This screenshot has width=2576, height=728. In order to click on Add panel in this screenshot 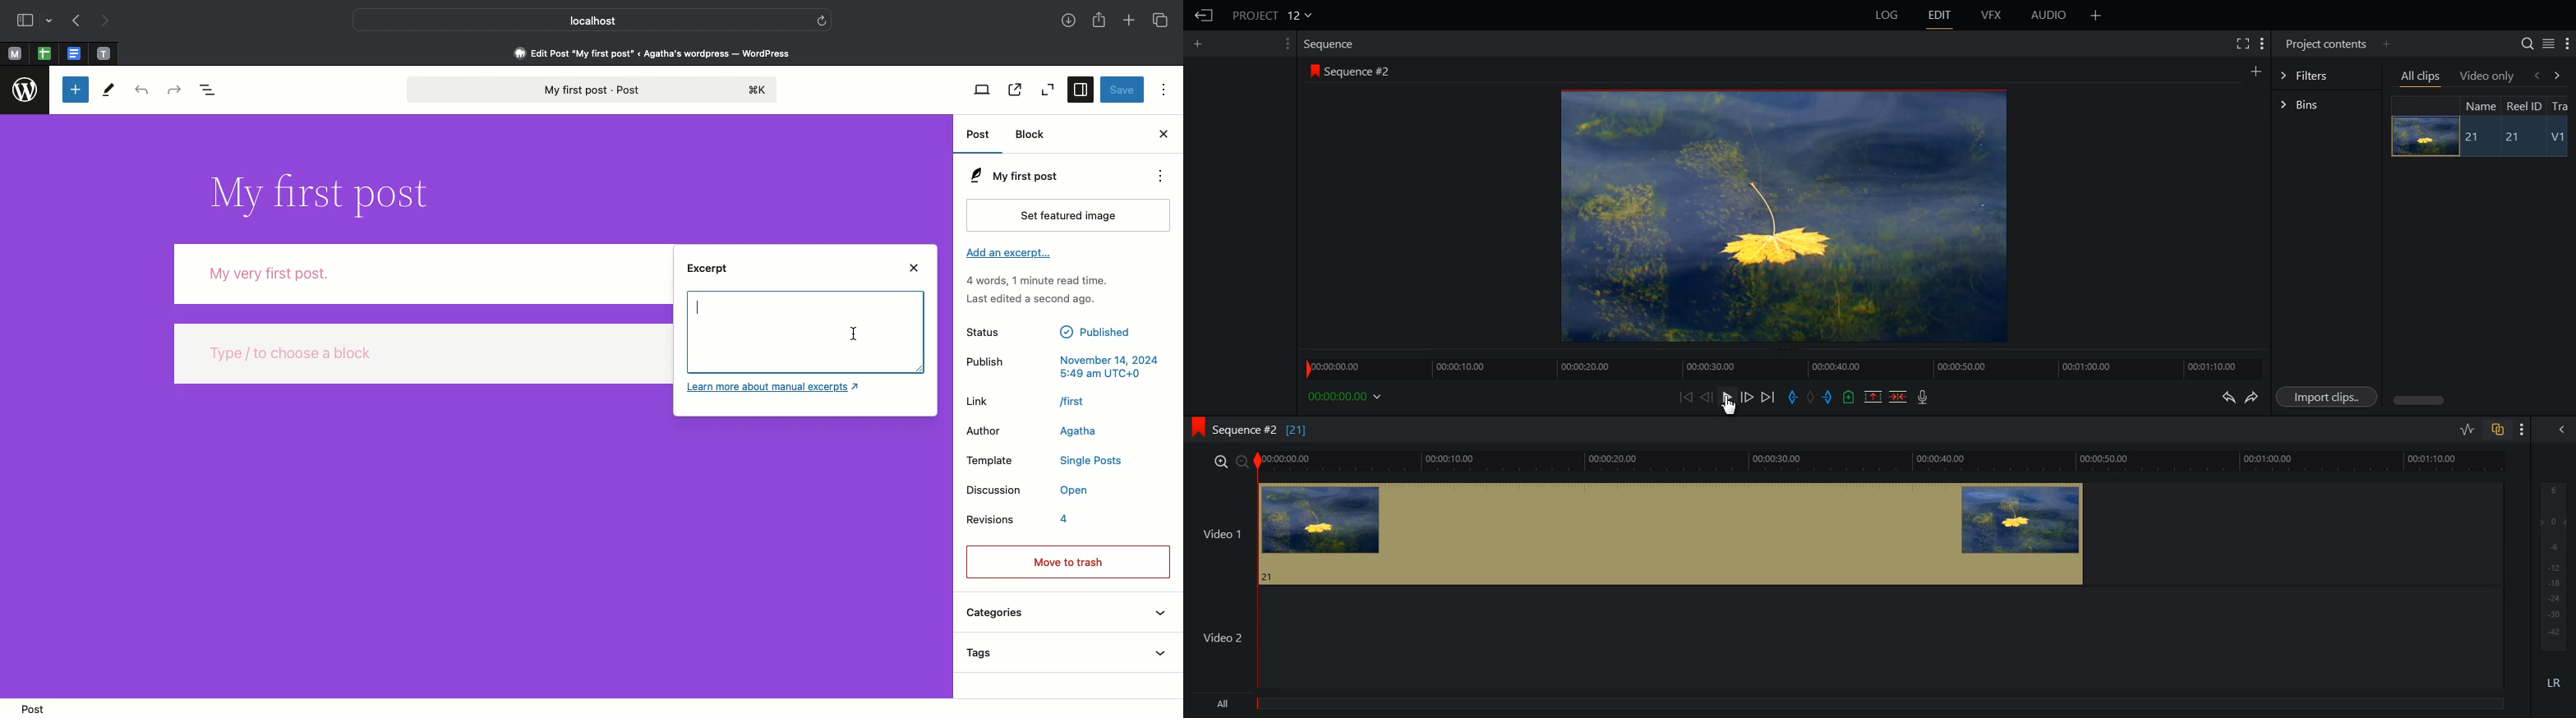, I will do `click(2255, 70)`.